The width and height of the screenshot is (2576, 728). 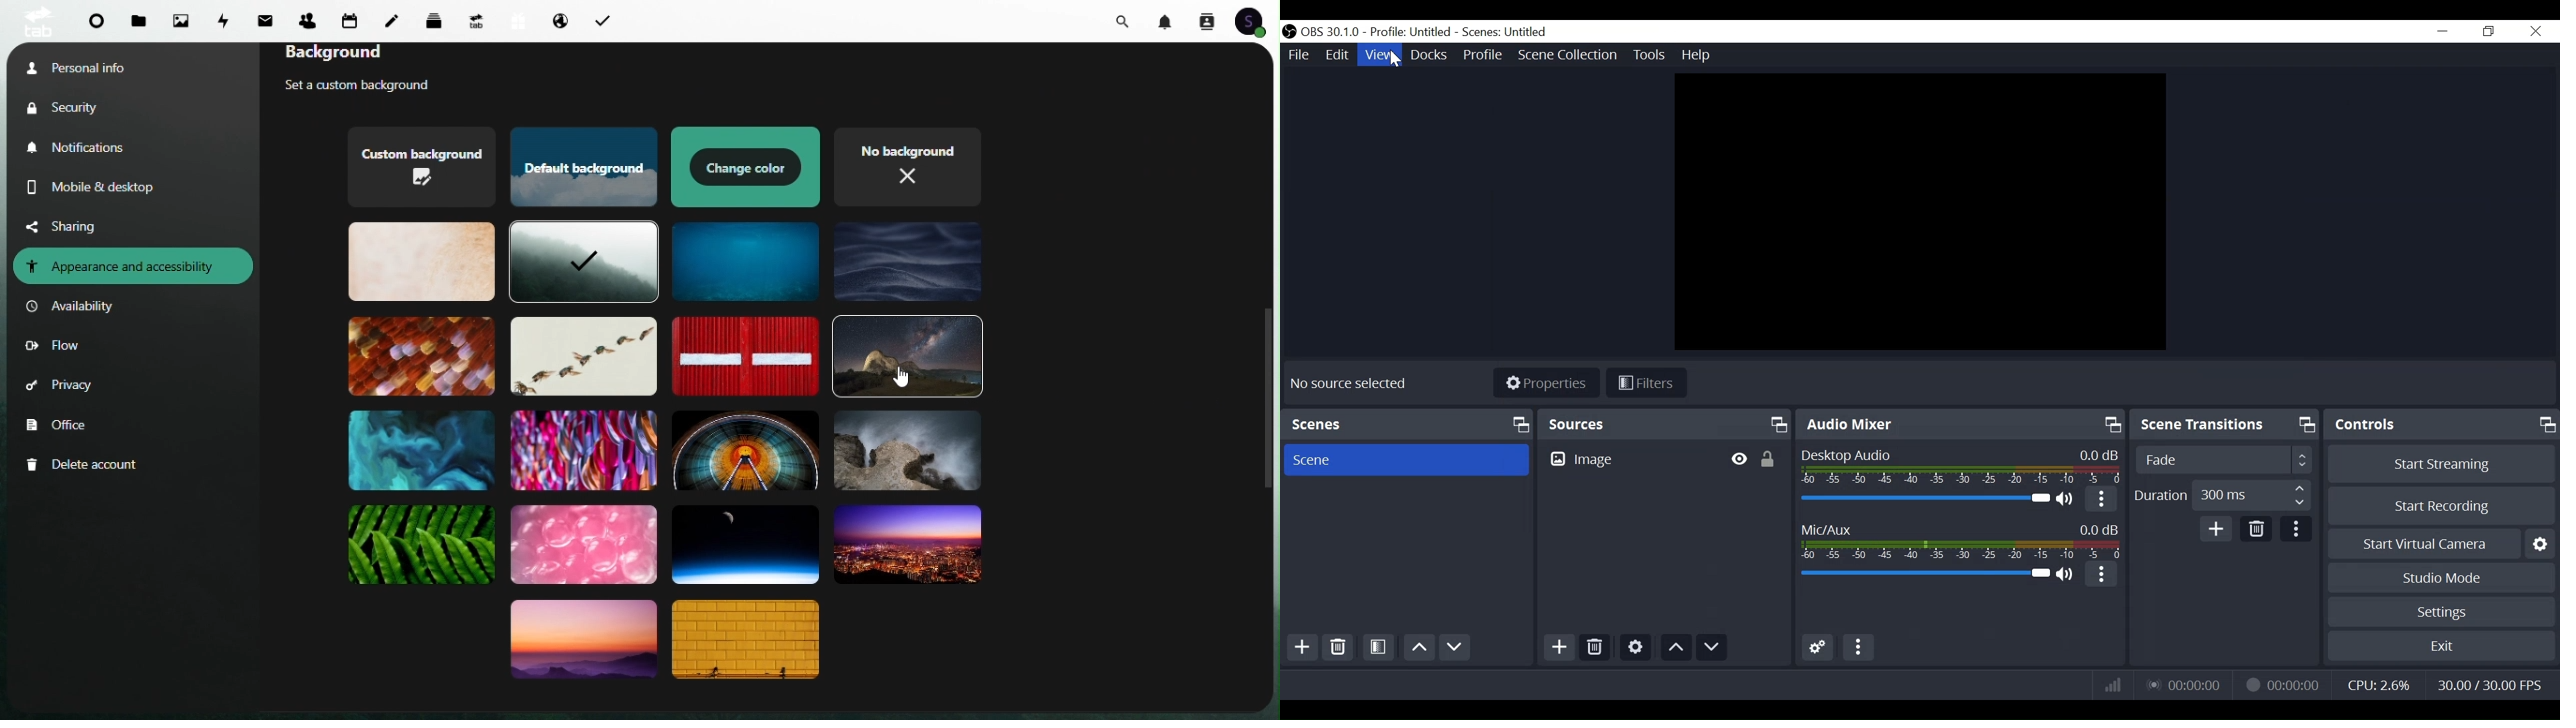 What do you see at coordinates (582, 264) in the screenshot?
I see `Themes` at bounding box center [582, 264].